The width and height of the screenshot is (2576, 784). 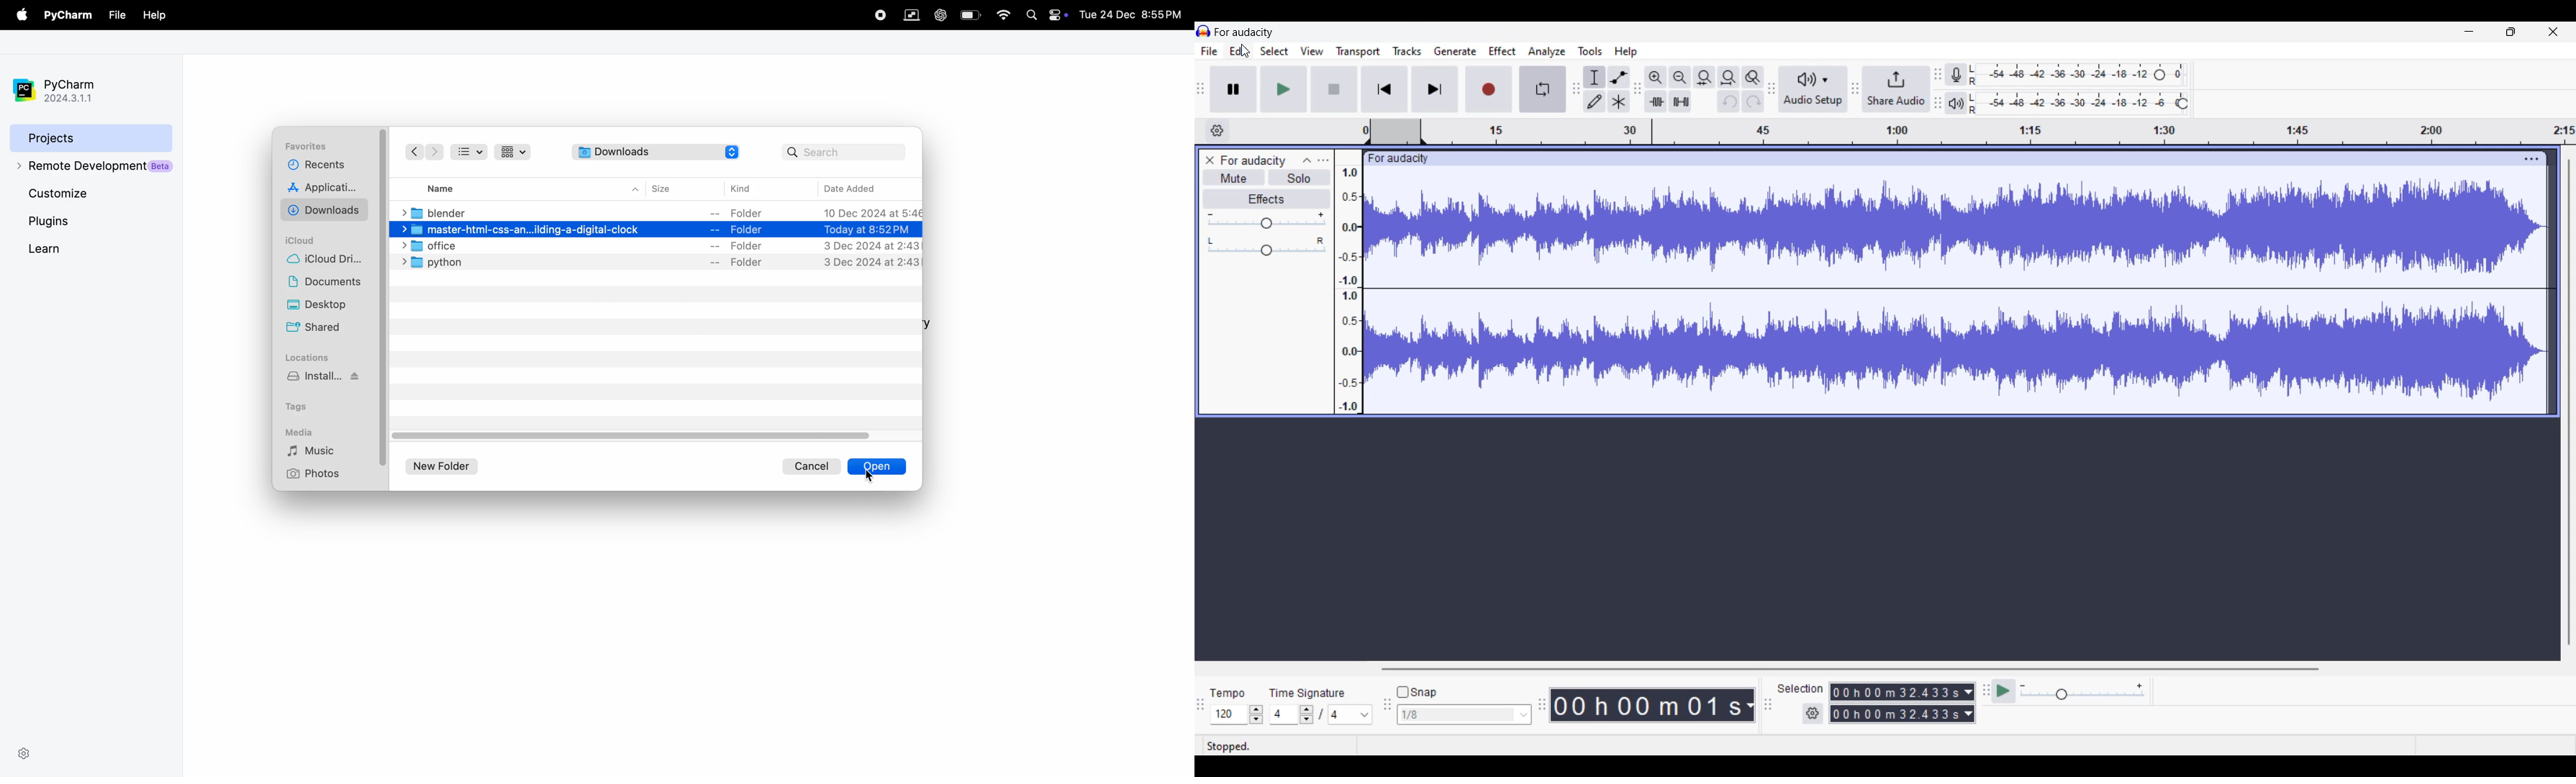 I want to click on Skip/Select to start, so click(x=1384, y=89).